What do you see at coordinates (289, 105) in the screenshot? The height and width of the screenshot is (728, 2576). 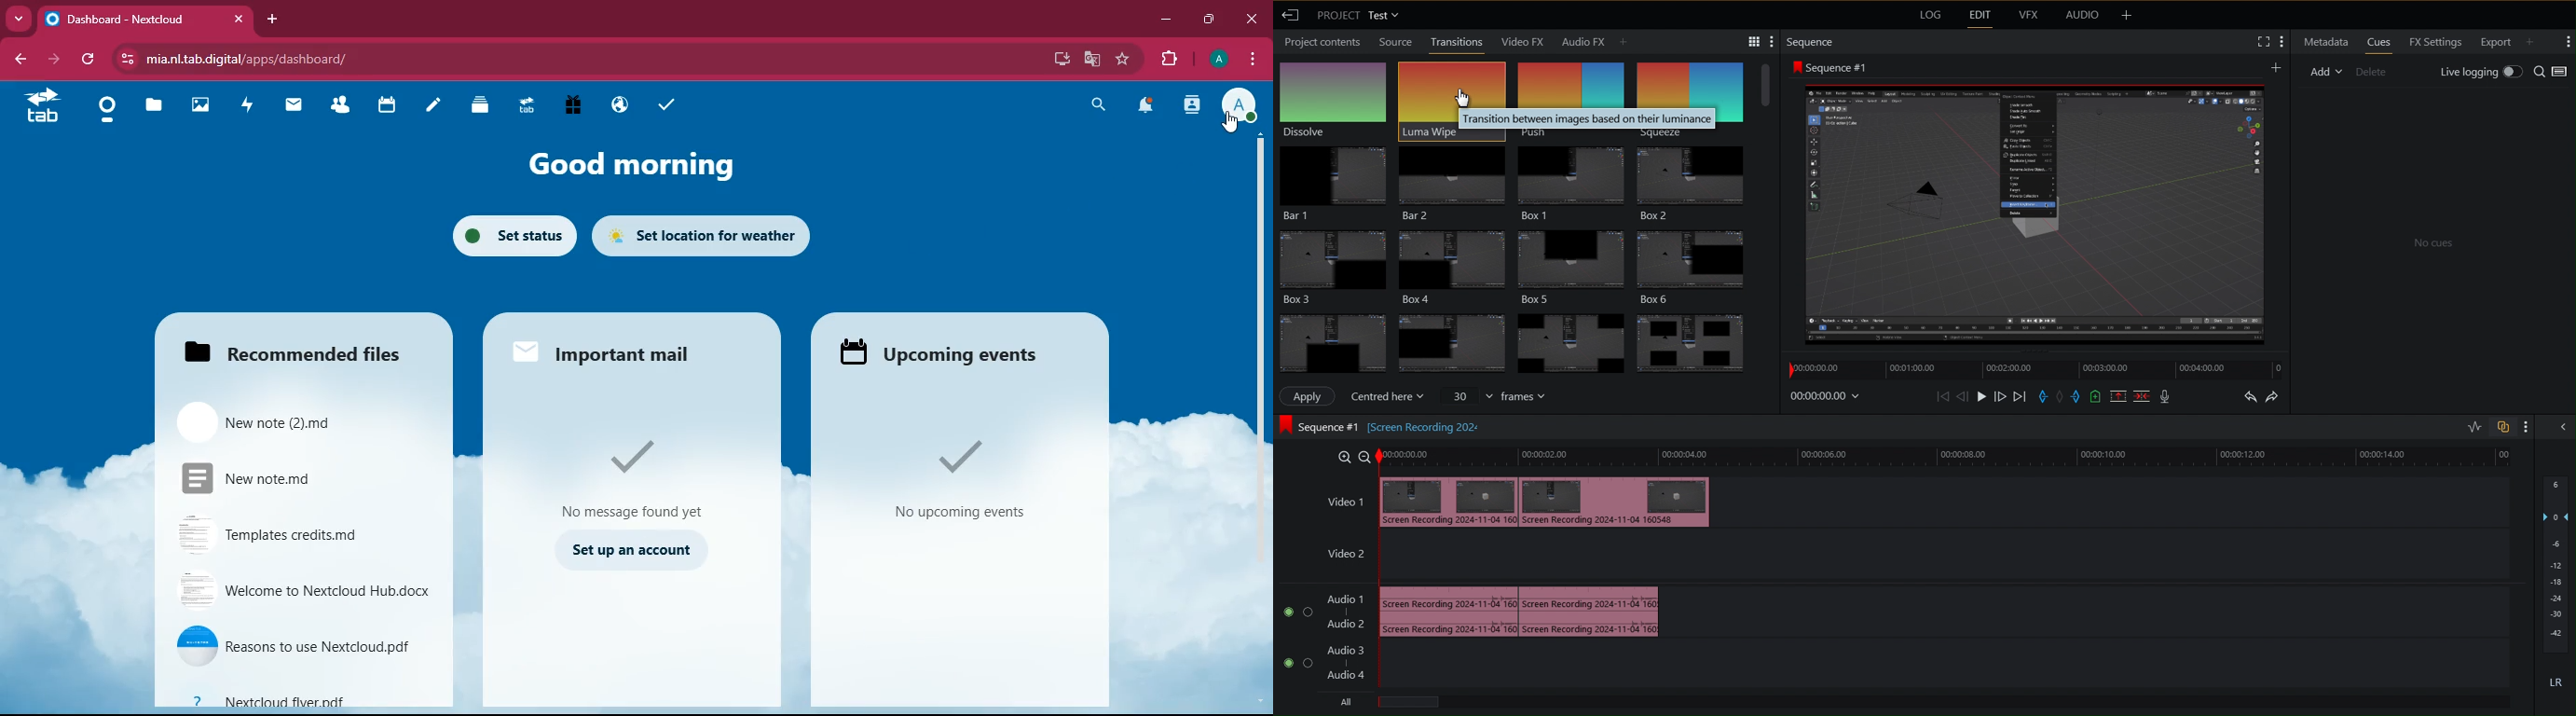 I see `mail` at bounding box center [289, 105].